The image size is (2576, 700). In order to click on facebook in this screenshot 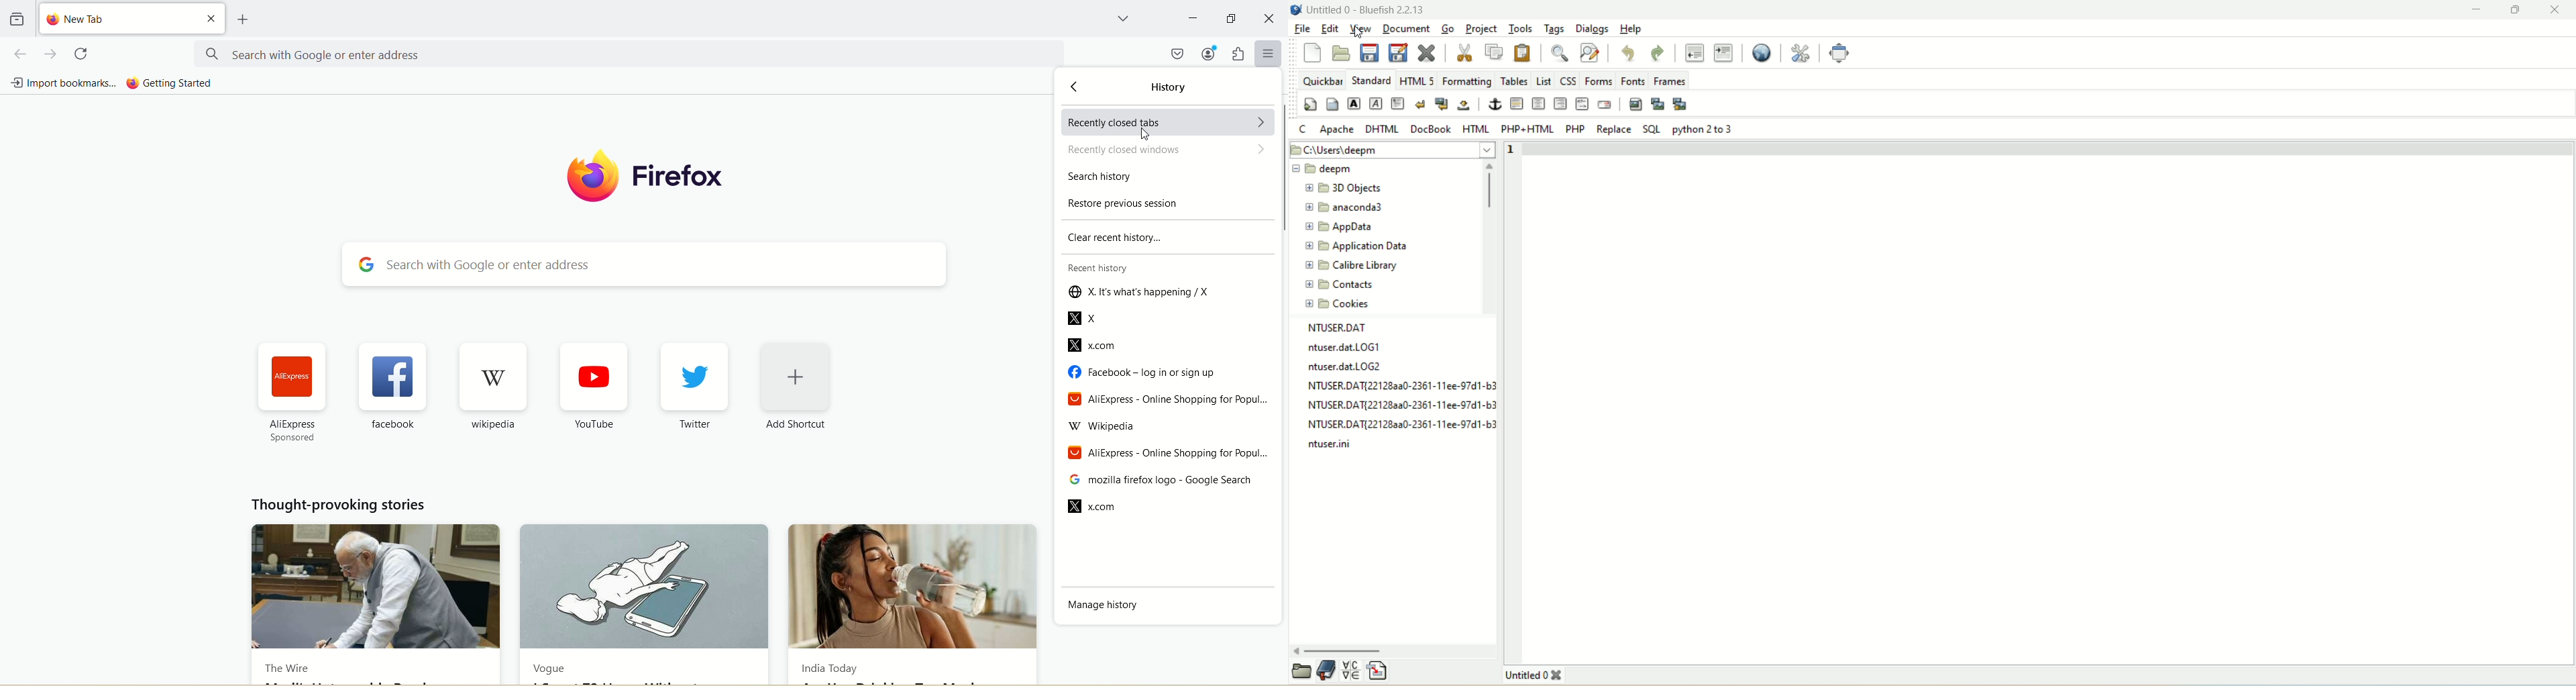, I will do `click(392, 377)`.